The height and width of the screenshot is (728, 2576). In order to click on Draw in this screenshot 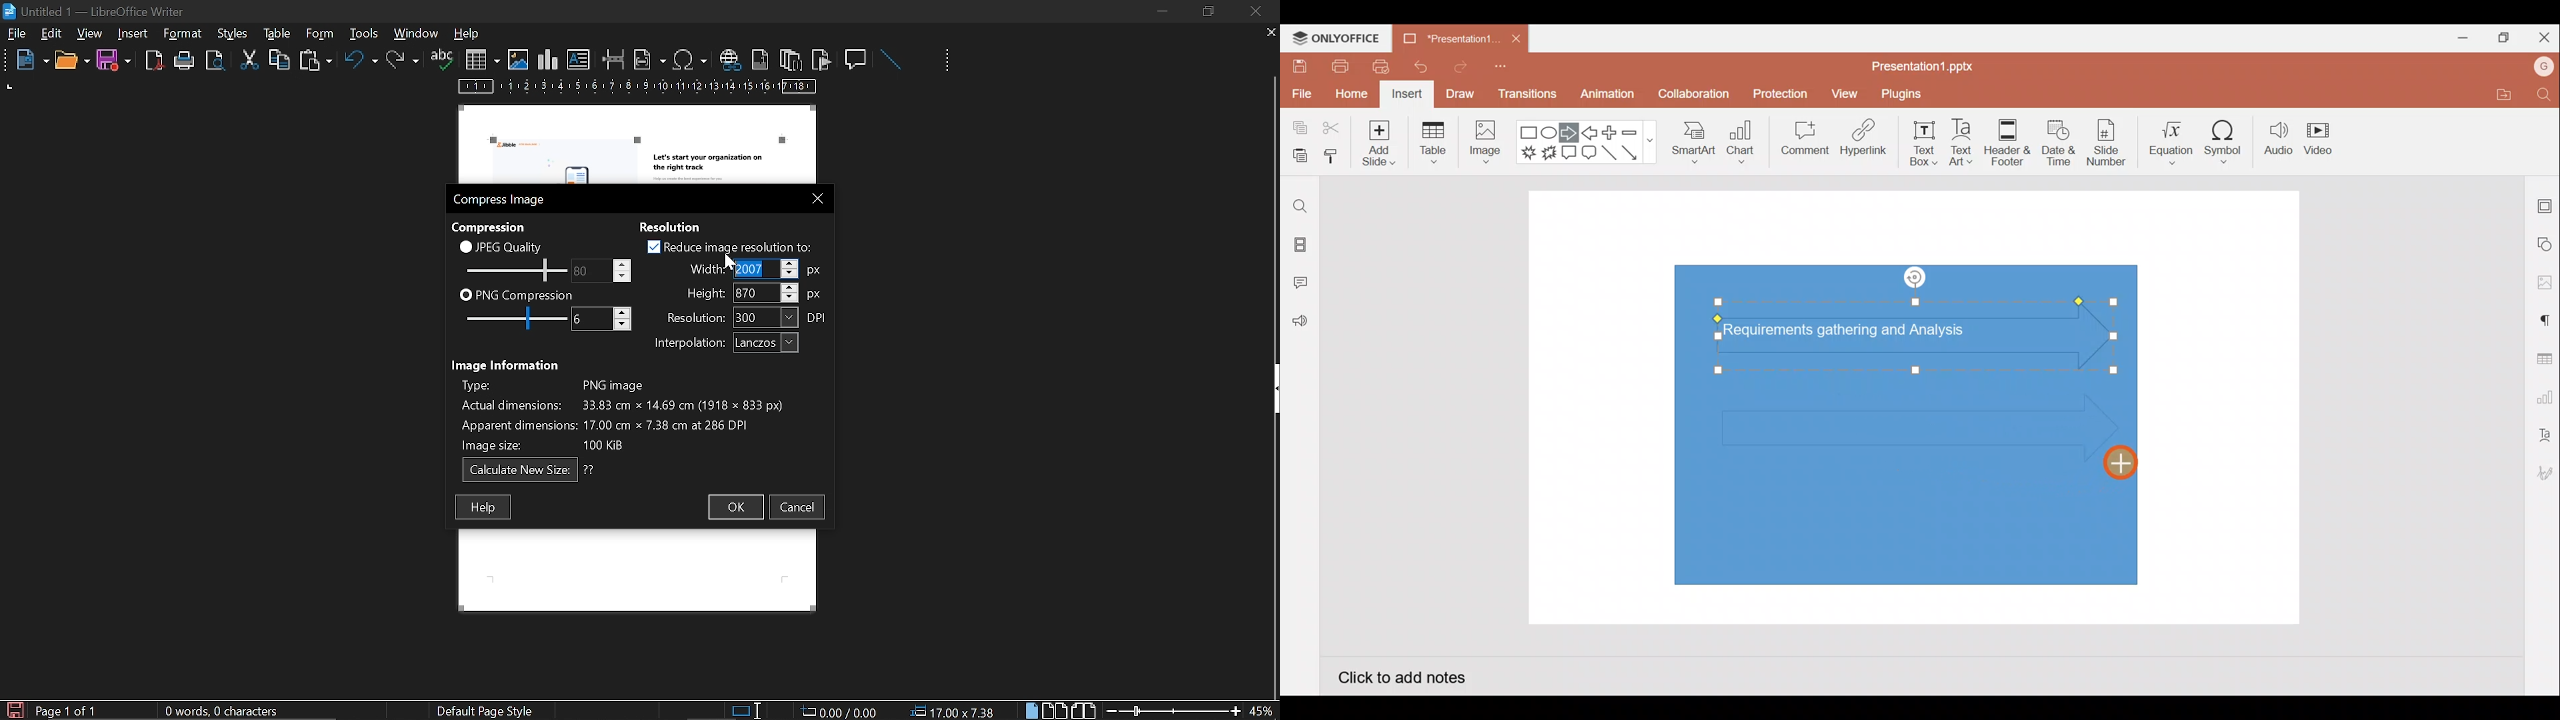, I will do `click(1459, 93)`.